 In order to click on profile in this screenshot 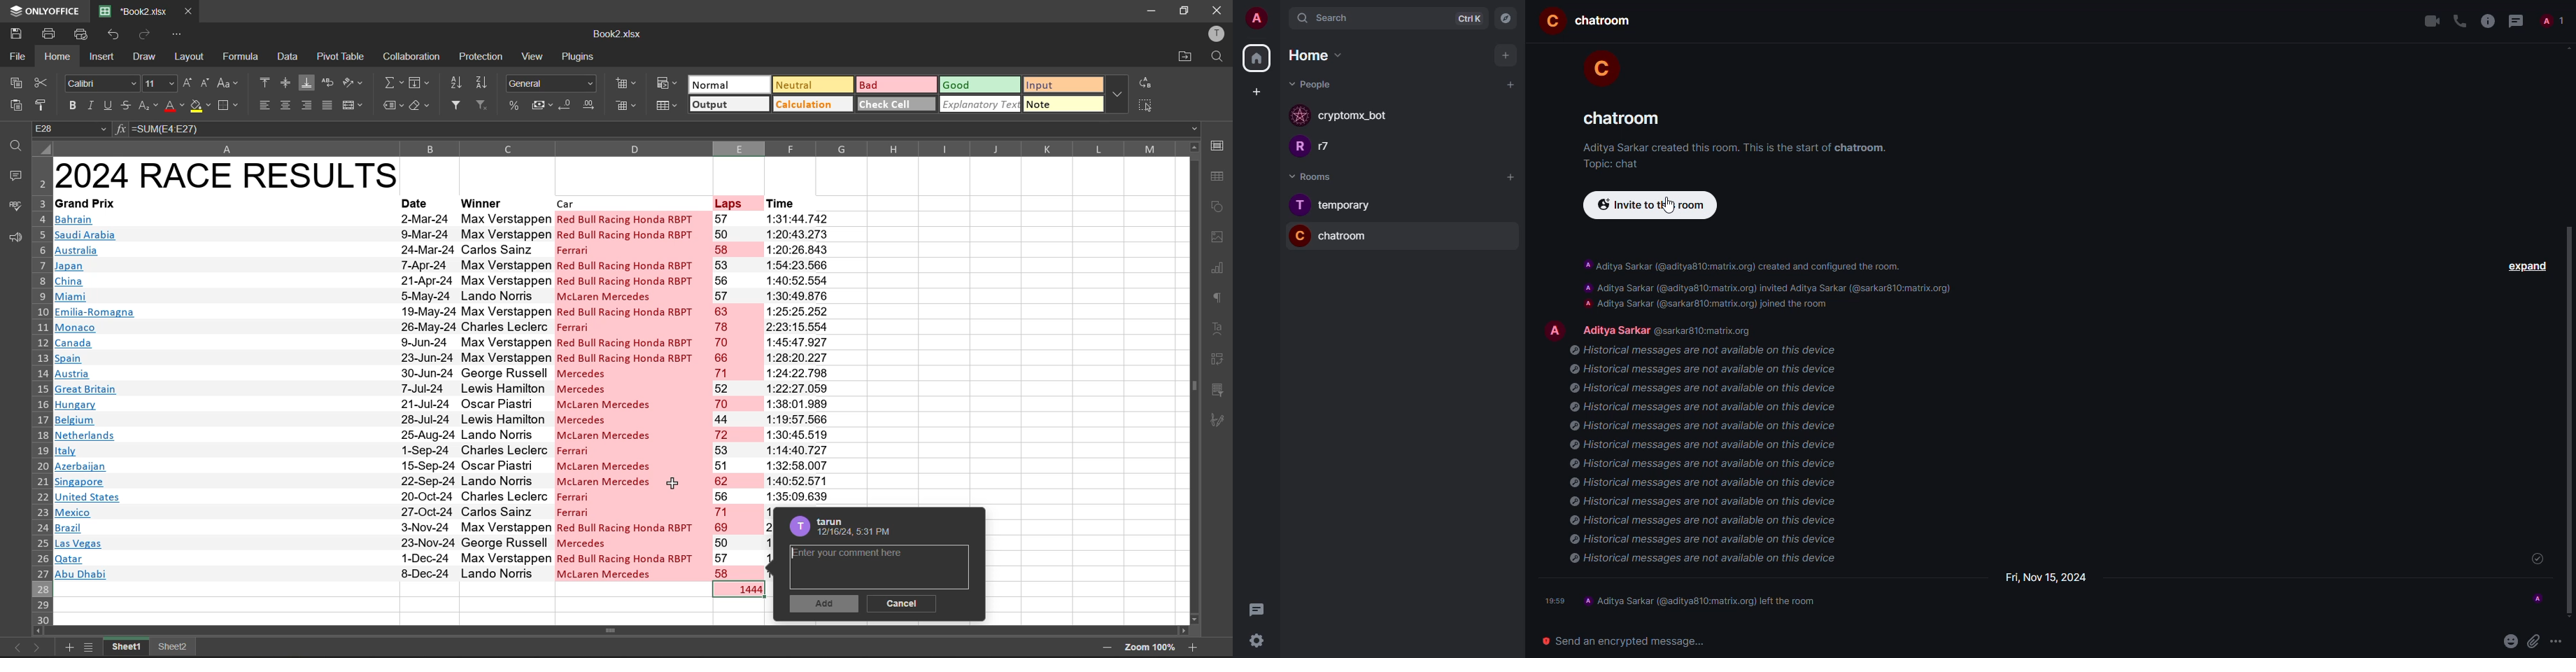, I will do `click(1296, 235)`.